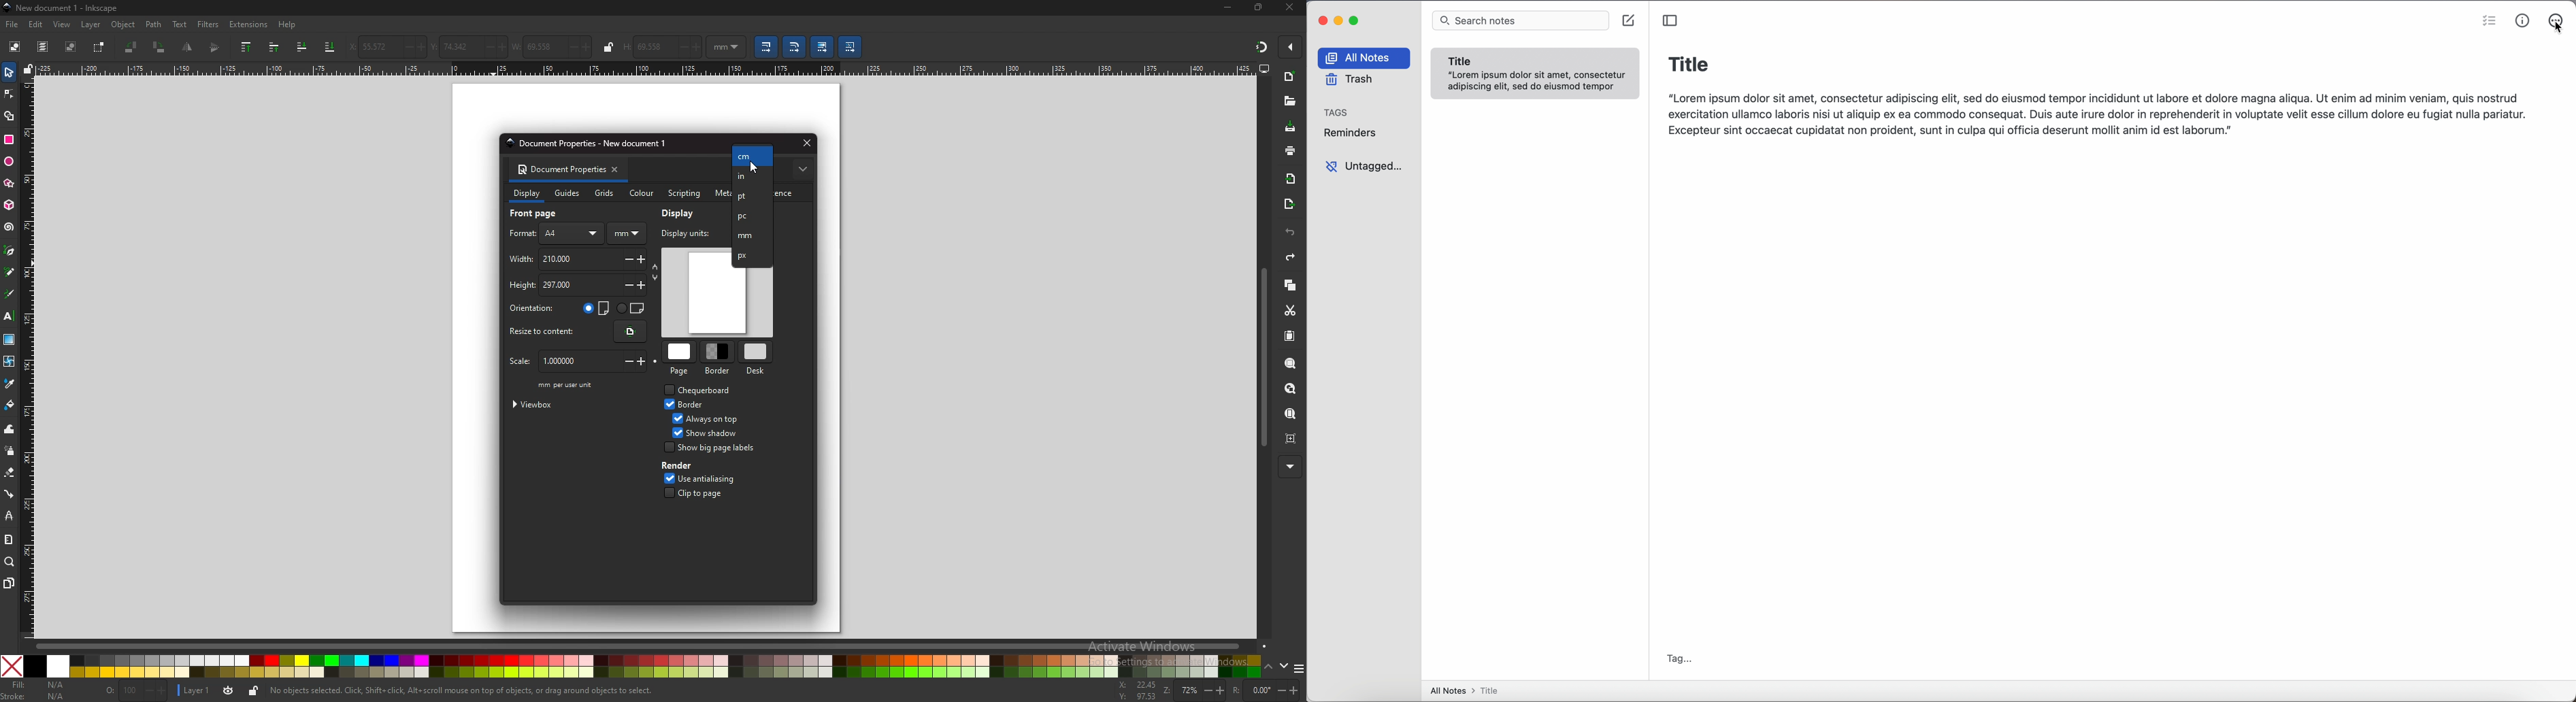 This screenshot has width=2576, height=728. I want to click on current layer visibility, so click(228, 692).